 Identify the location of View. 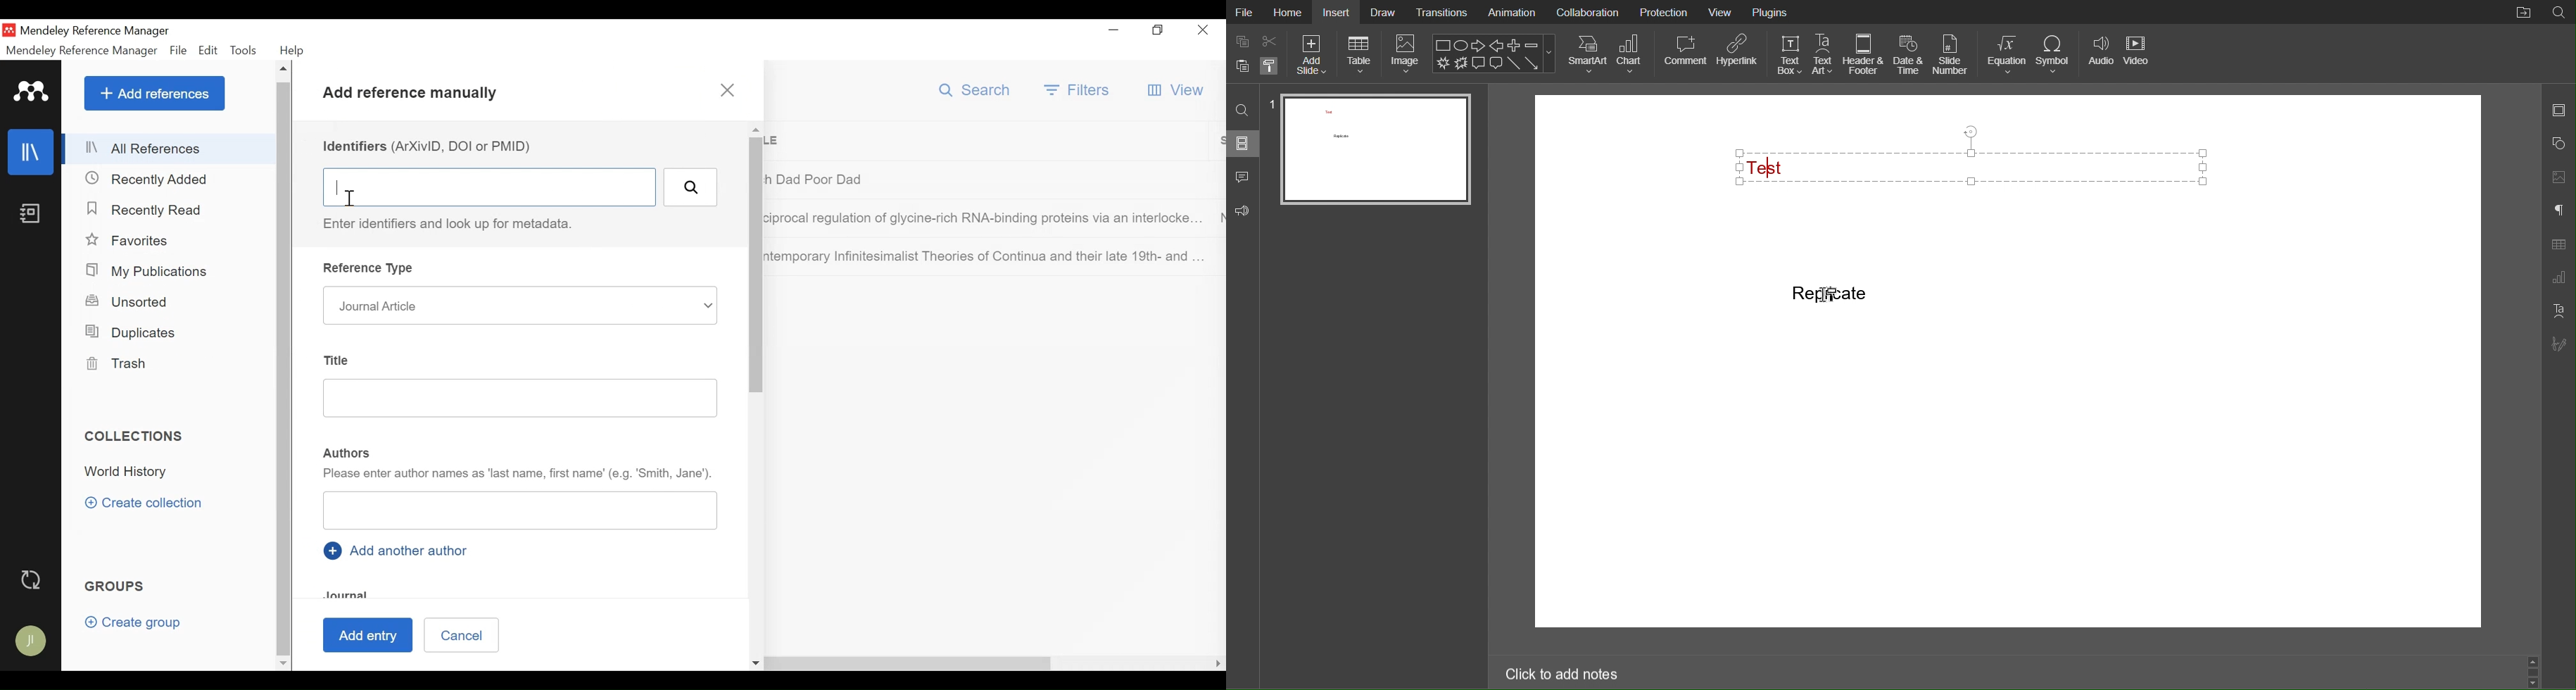
(1180, 89).